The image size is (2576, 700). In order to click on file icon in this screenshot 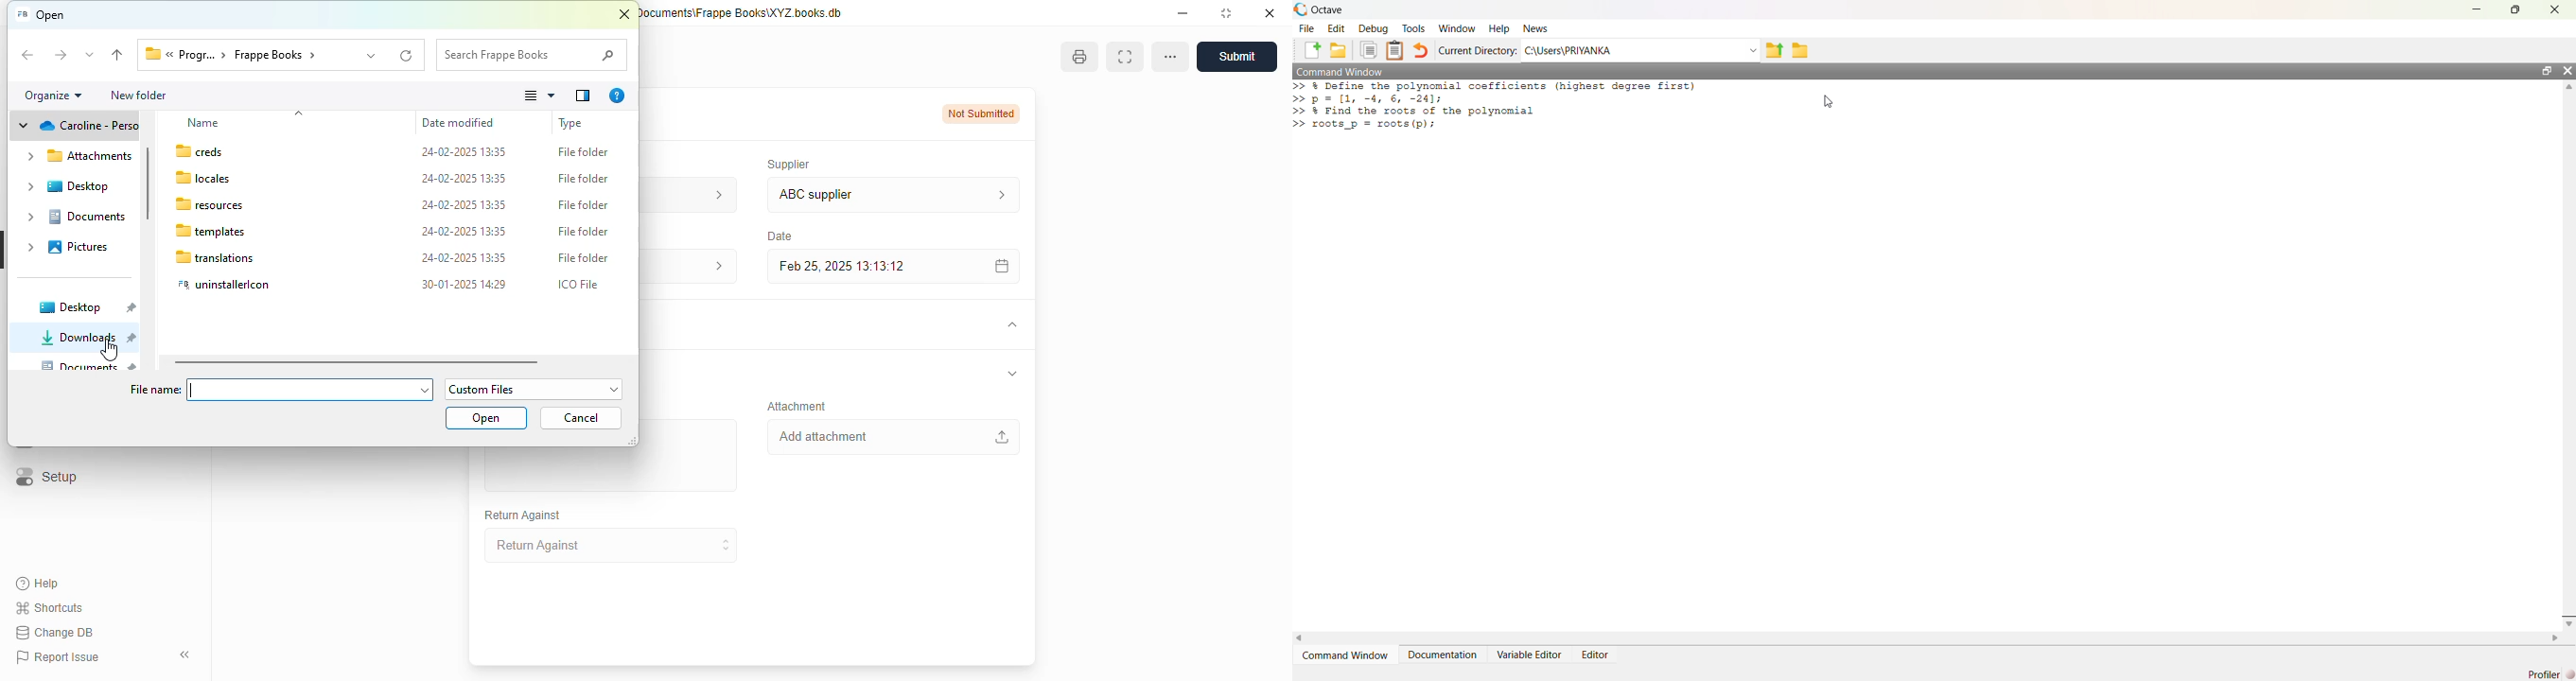, I will do `click(150, 55)`.